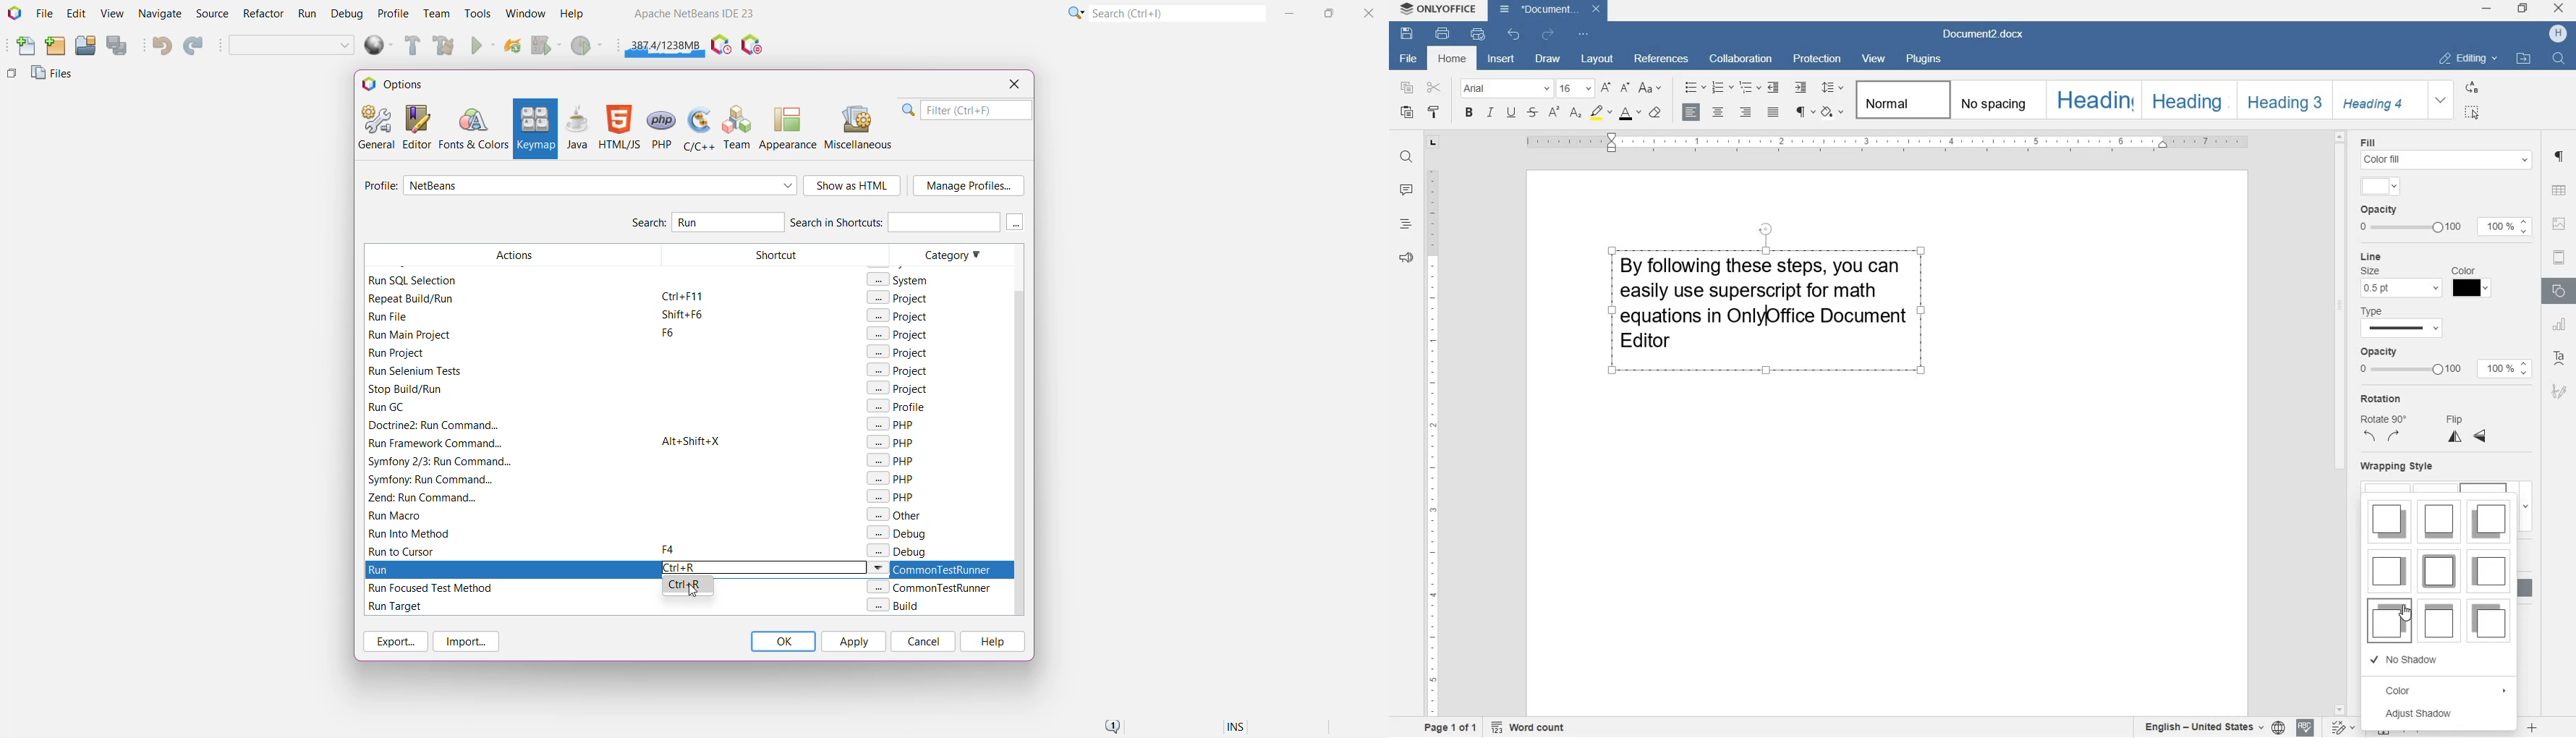 The height and width of the screenshot is (756, 2576). What do you see at coordinates (1597, 59) in the screenshot?
I see `layout` at bounding box center [1597, 59].